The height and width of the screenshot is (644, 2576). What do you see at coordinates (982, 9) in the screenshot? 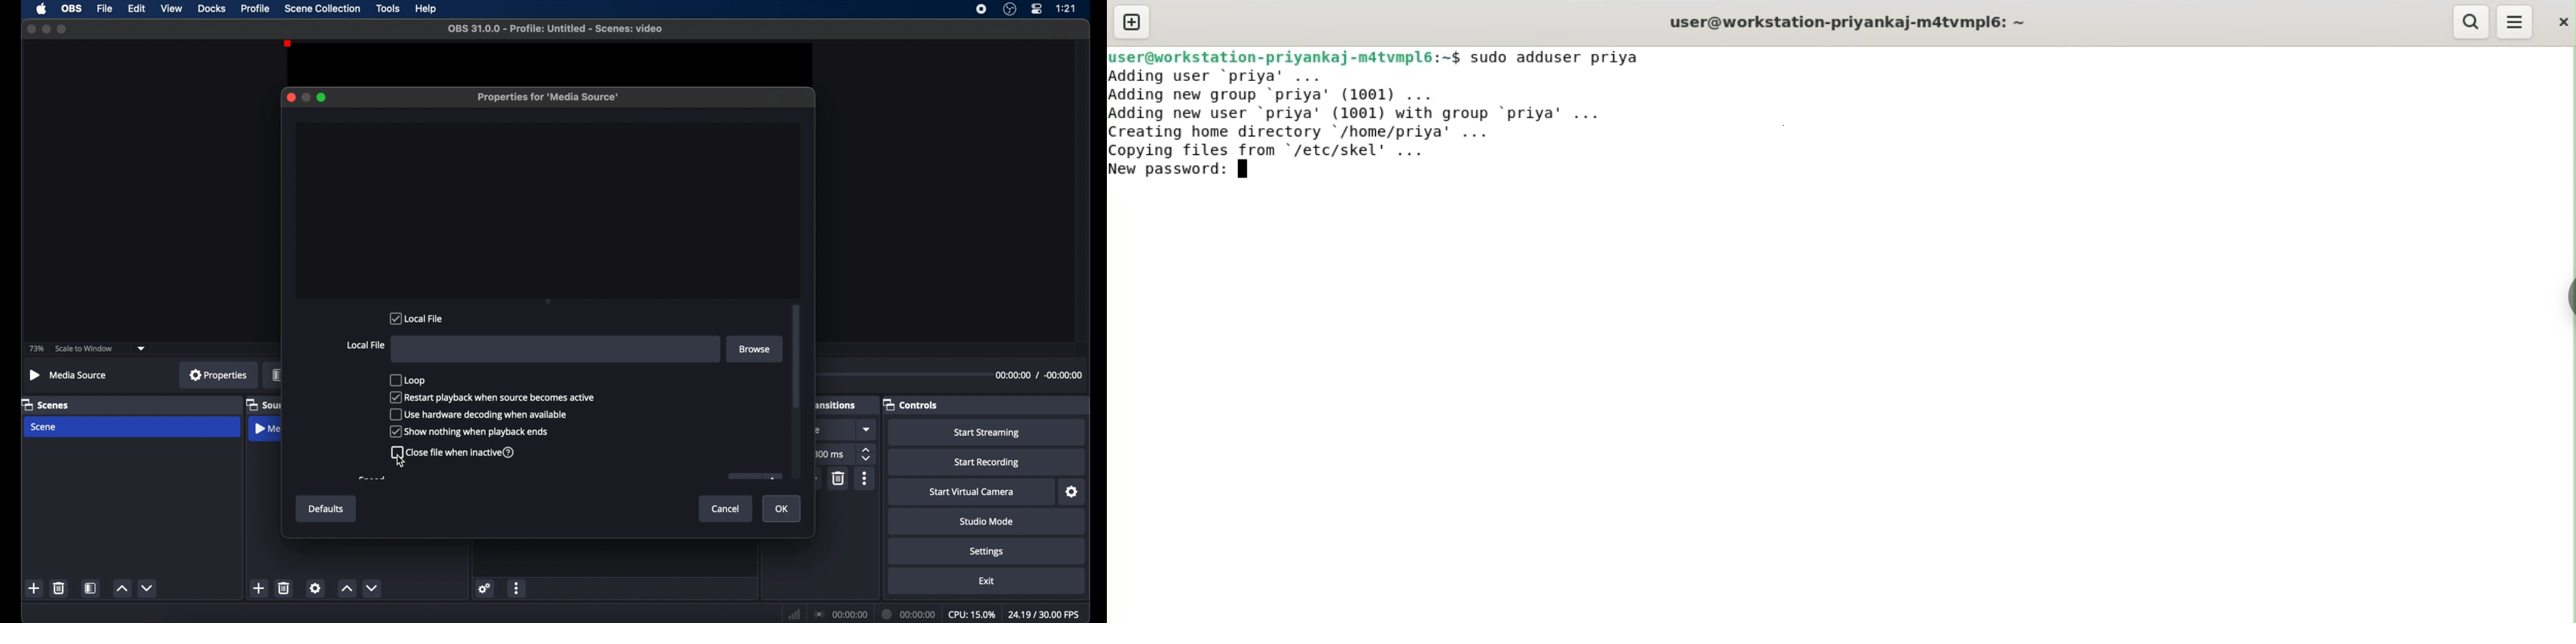
I see `screen recorder icon` at bounding box center [982, 9].